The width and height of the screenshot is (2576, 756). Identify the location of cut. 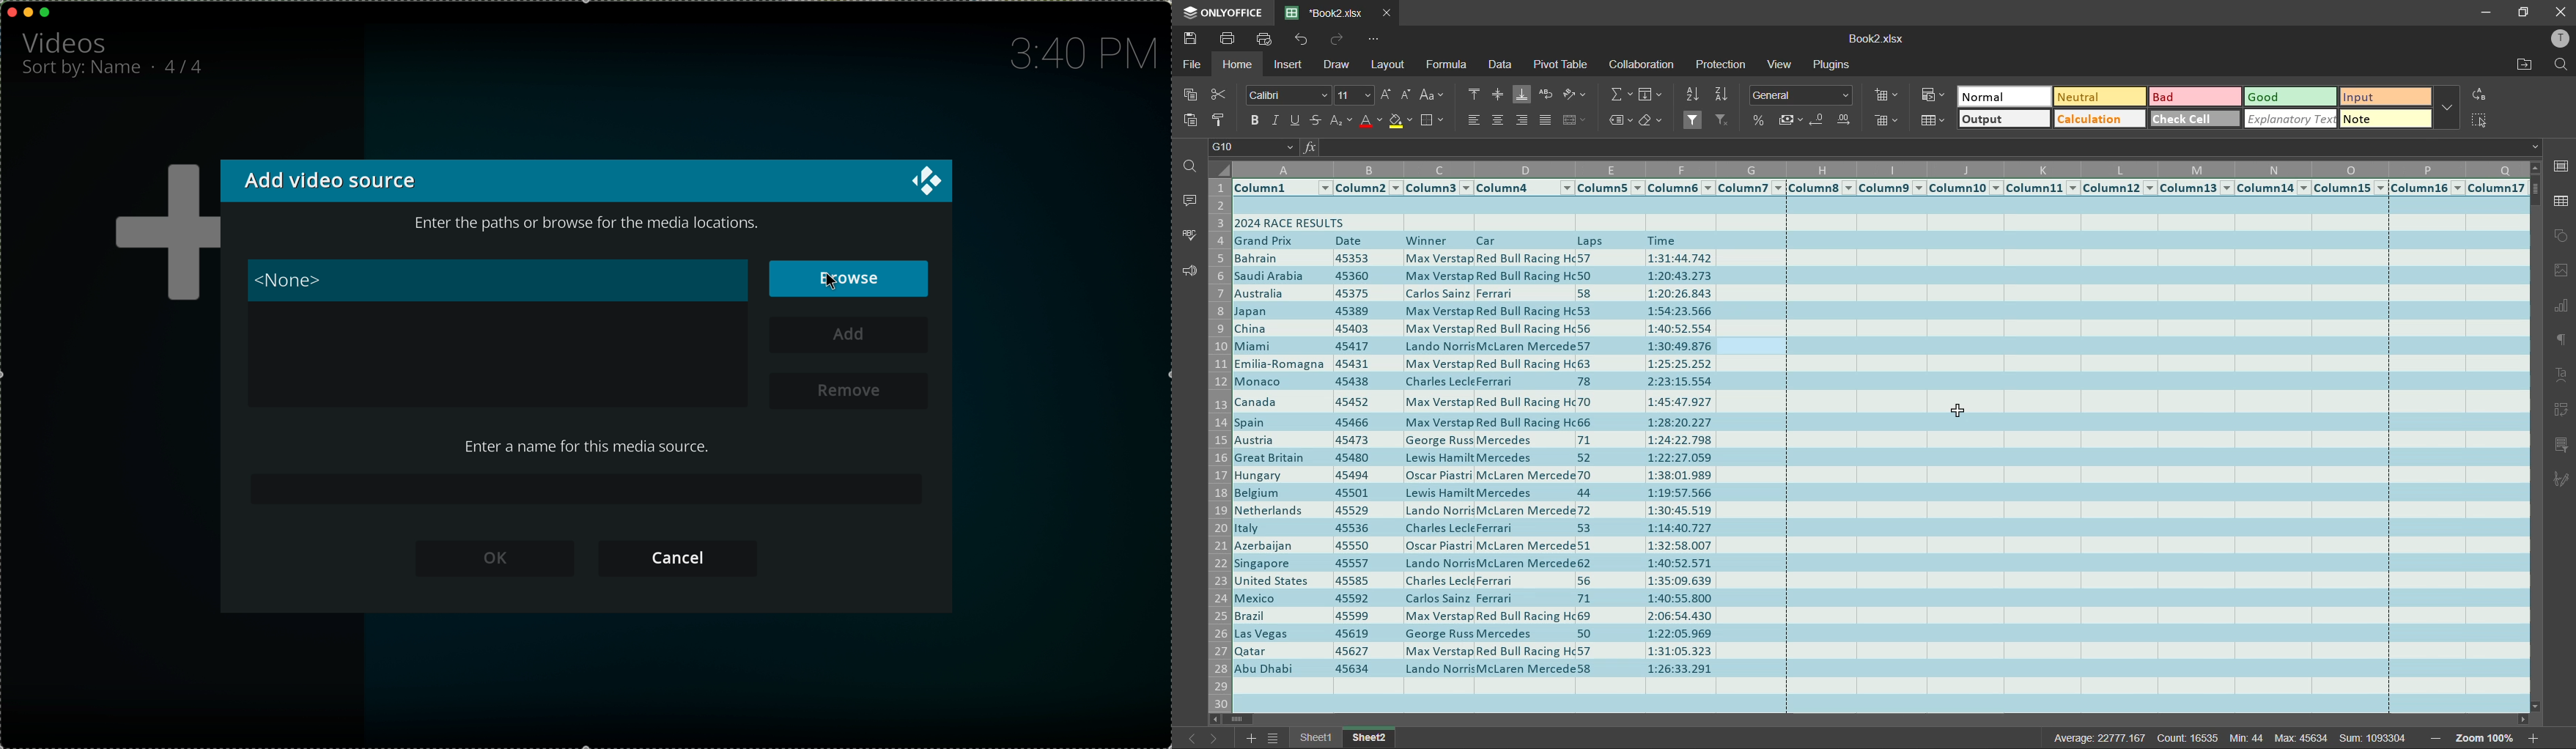
(1220, 95).